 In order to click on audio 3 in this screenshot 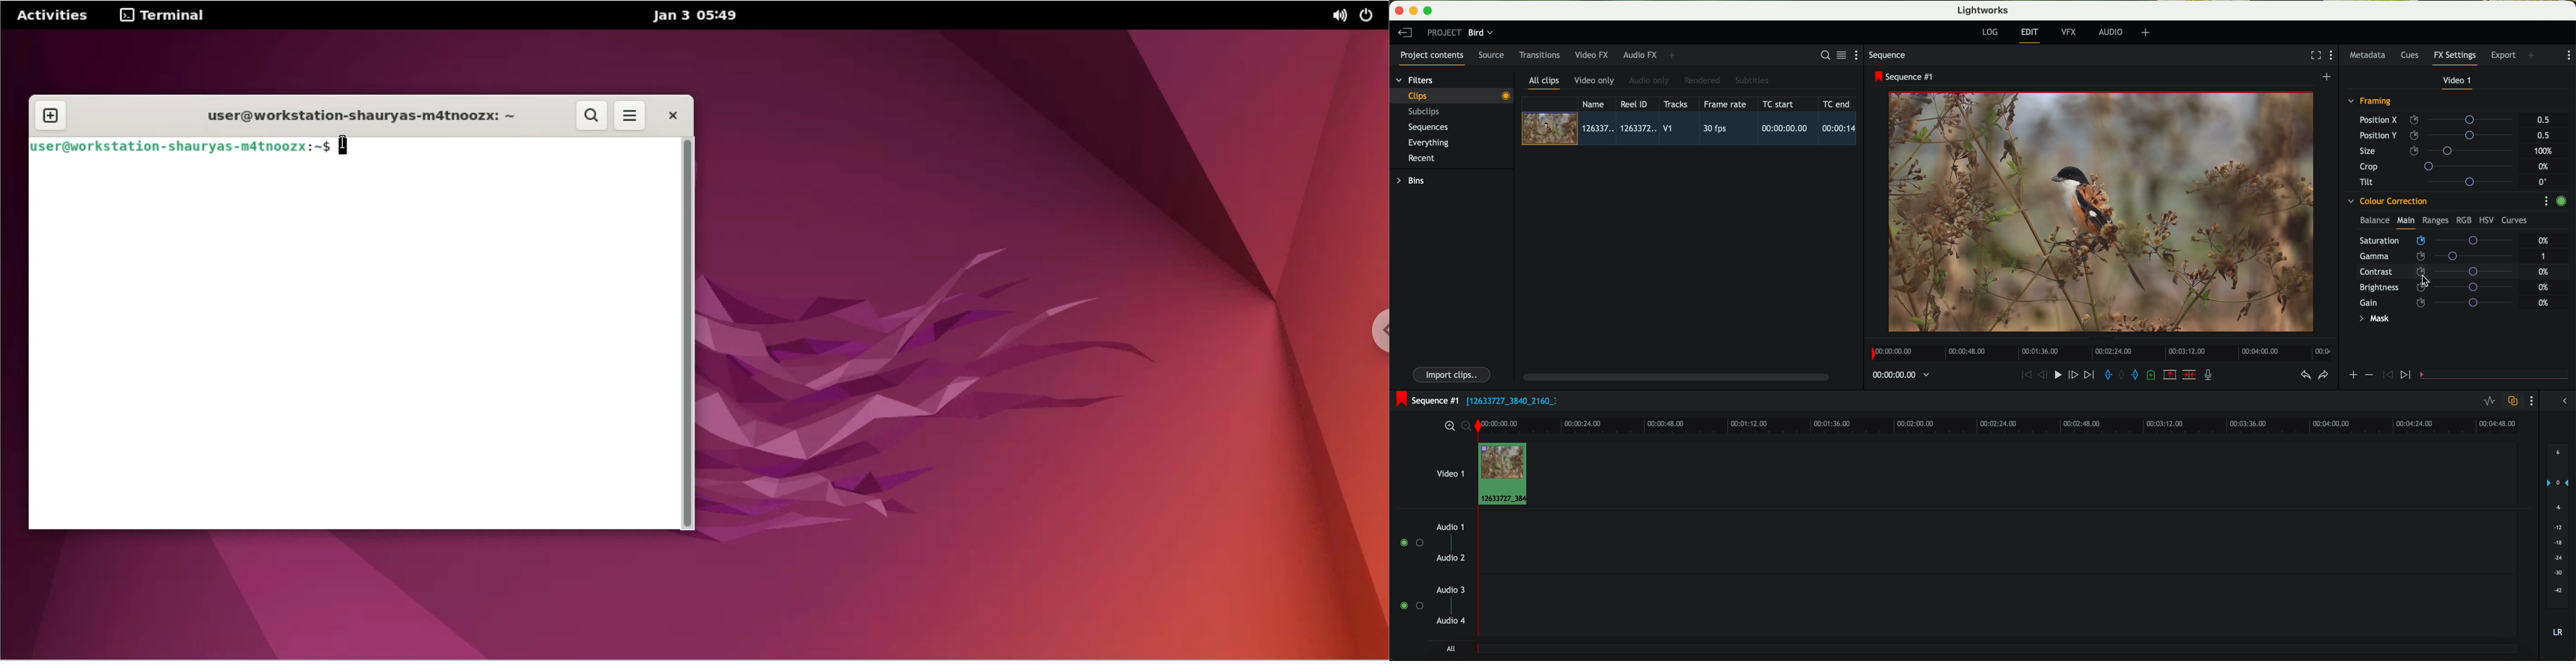, I will do `click(1446, 589)`.